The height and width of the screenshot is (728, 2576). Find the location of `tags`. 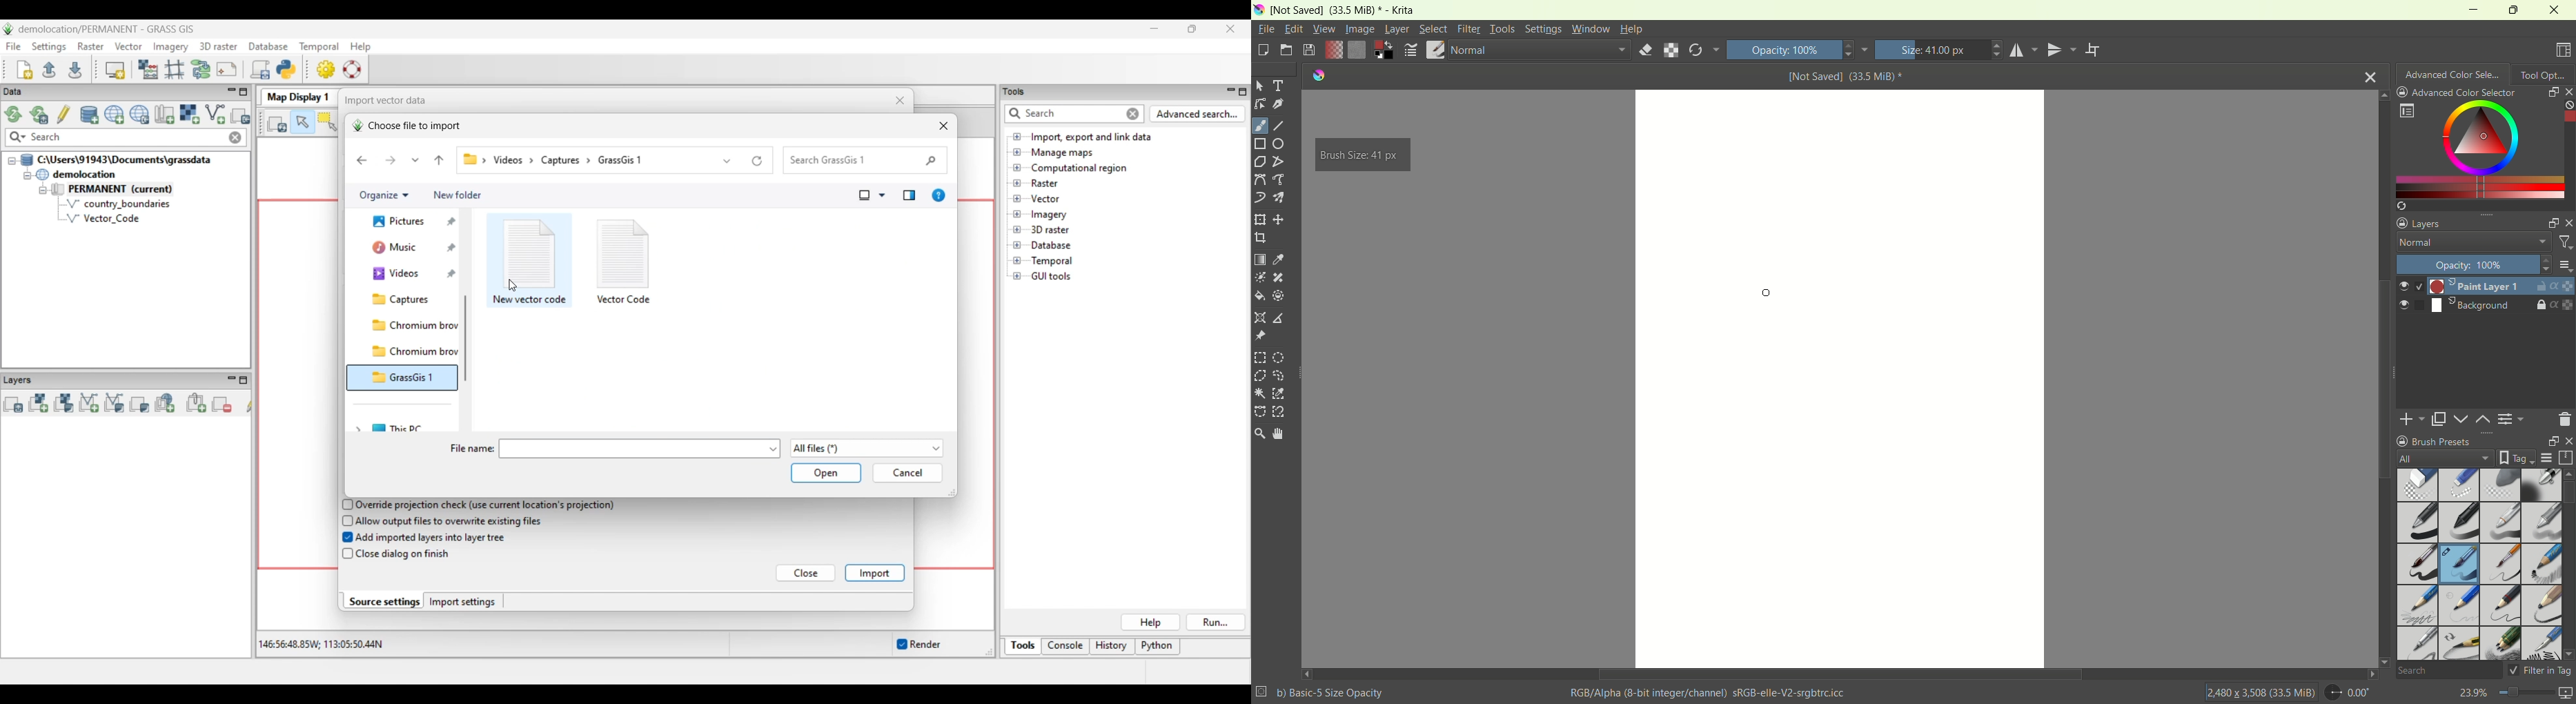

tags is located at coordinates (2513, 458).